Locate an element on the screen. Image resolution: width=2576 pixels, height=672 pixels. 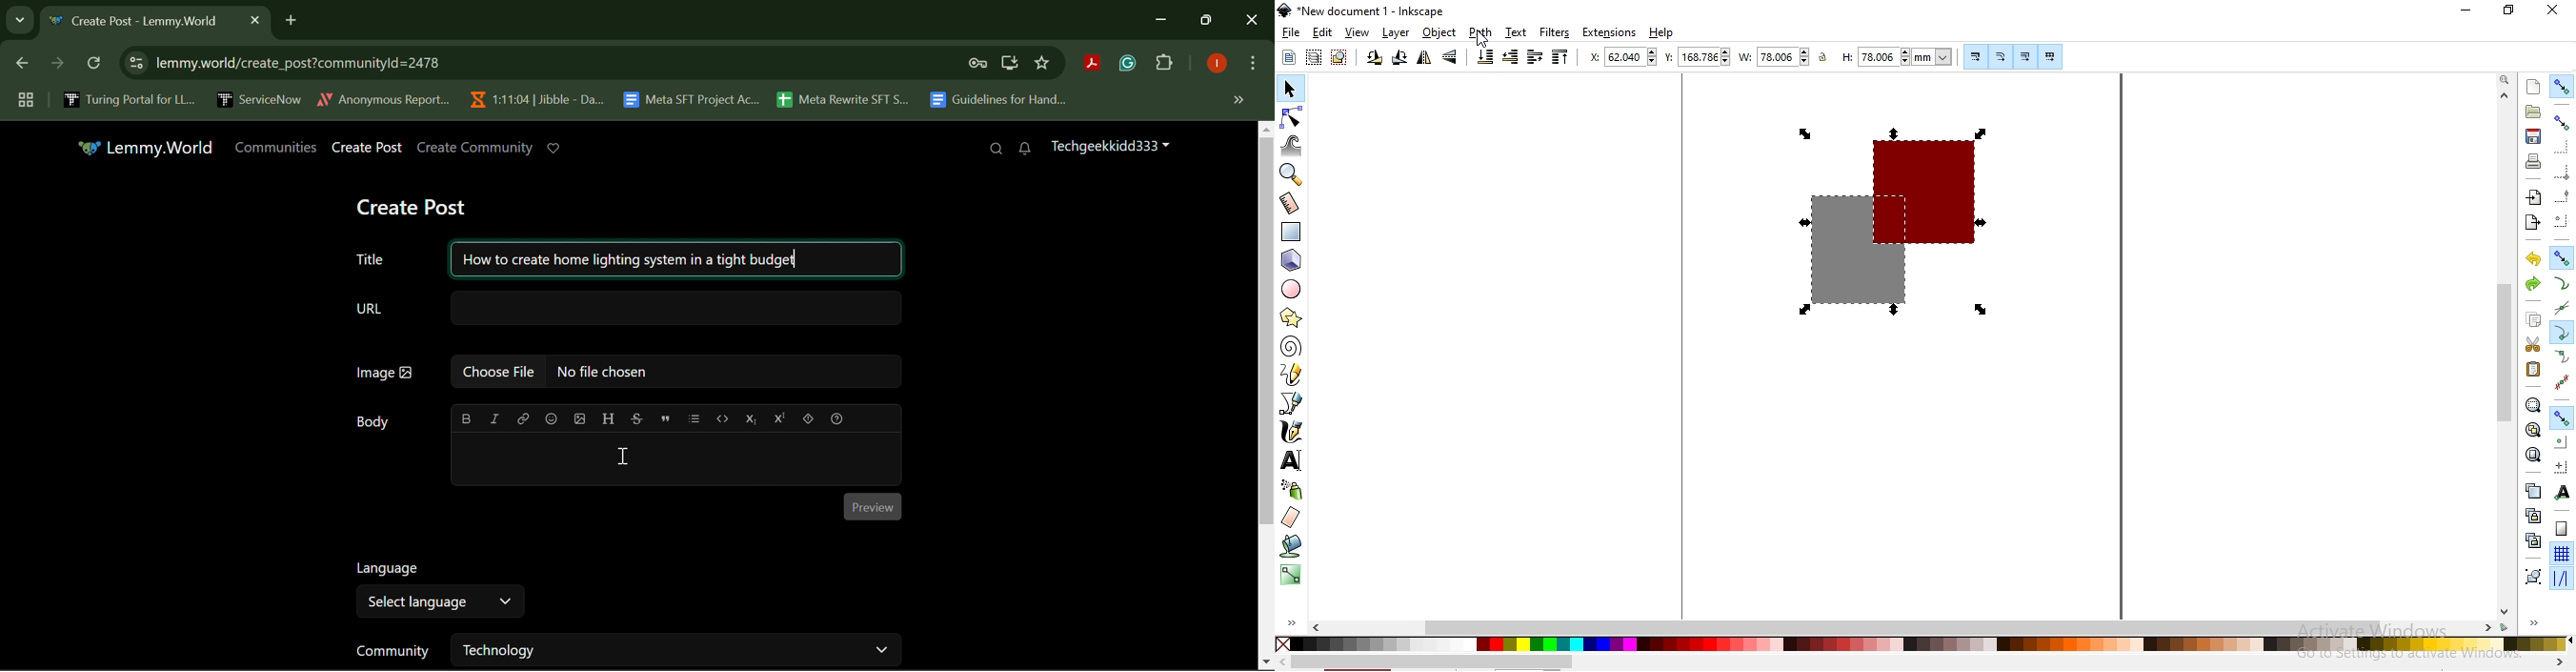
Body is located at coordinates (373, 423).